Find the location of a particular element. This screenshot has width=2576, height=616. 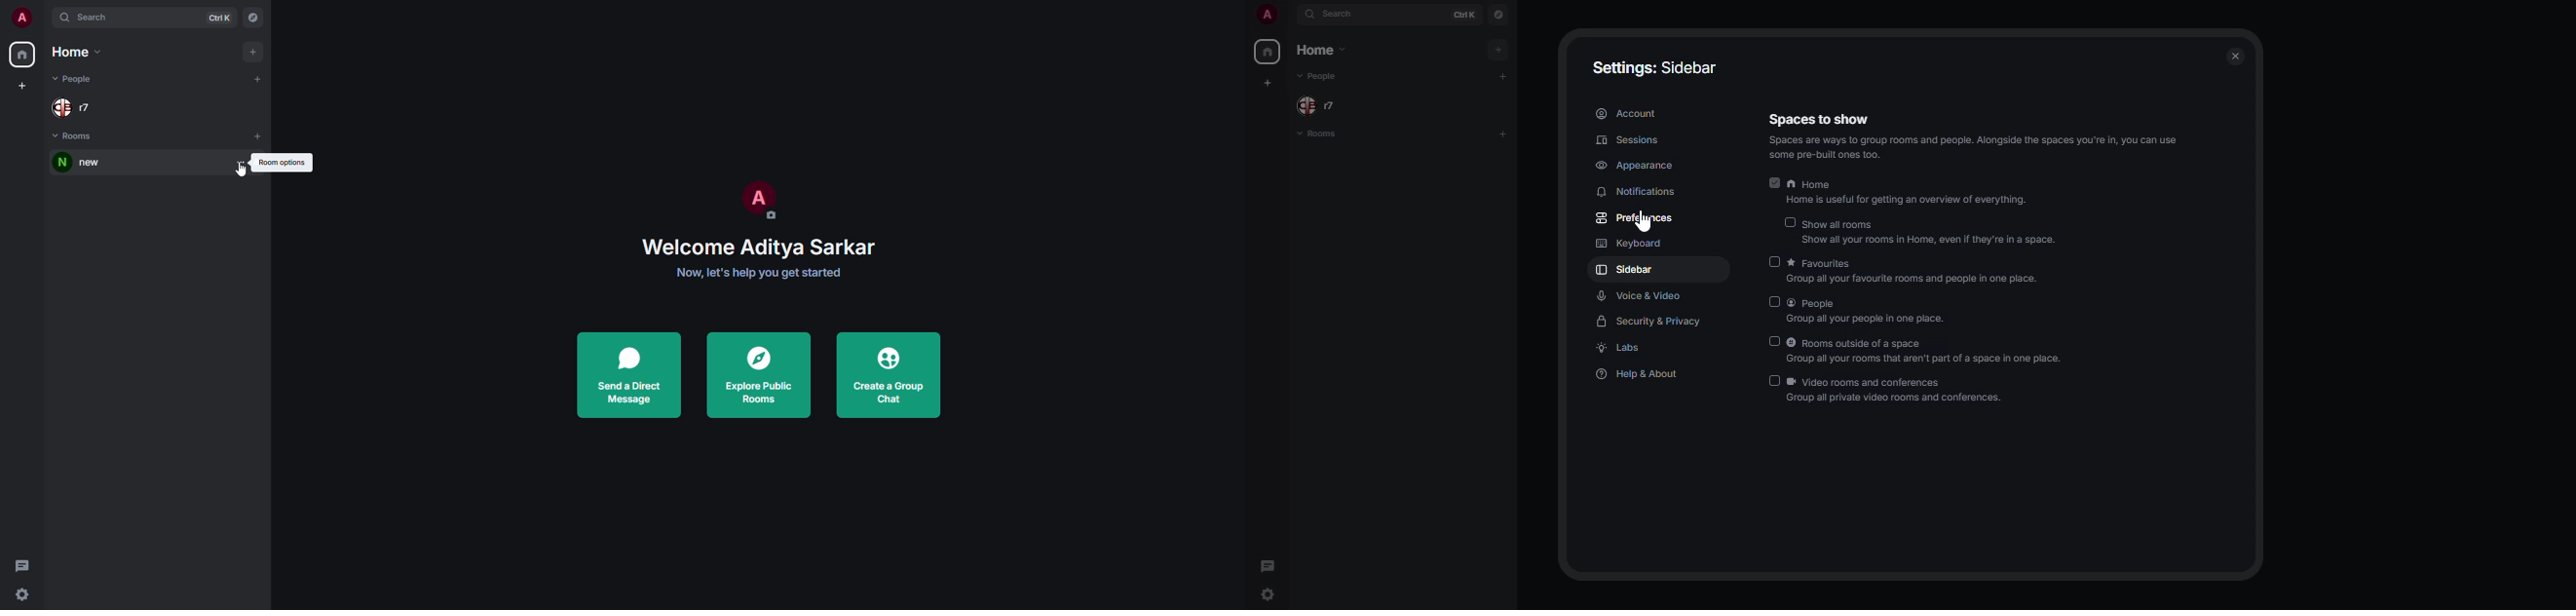

rooms outside of a space is located at coordinates (1928, 348).